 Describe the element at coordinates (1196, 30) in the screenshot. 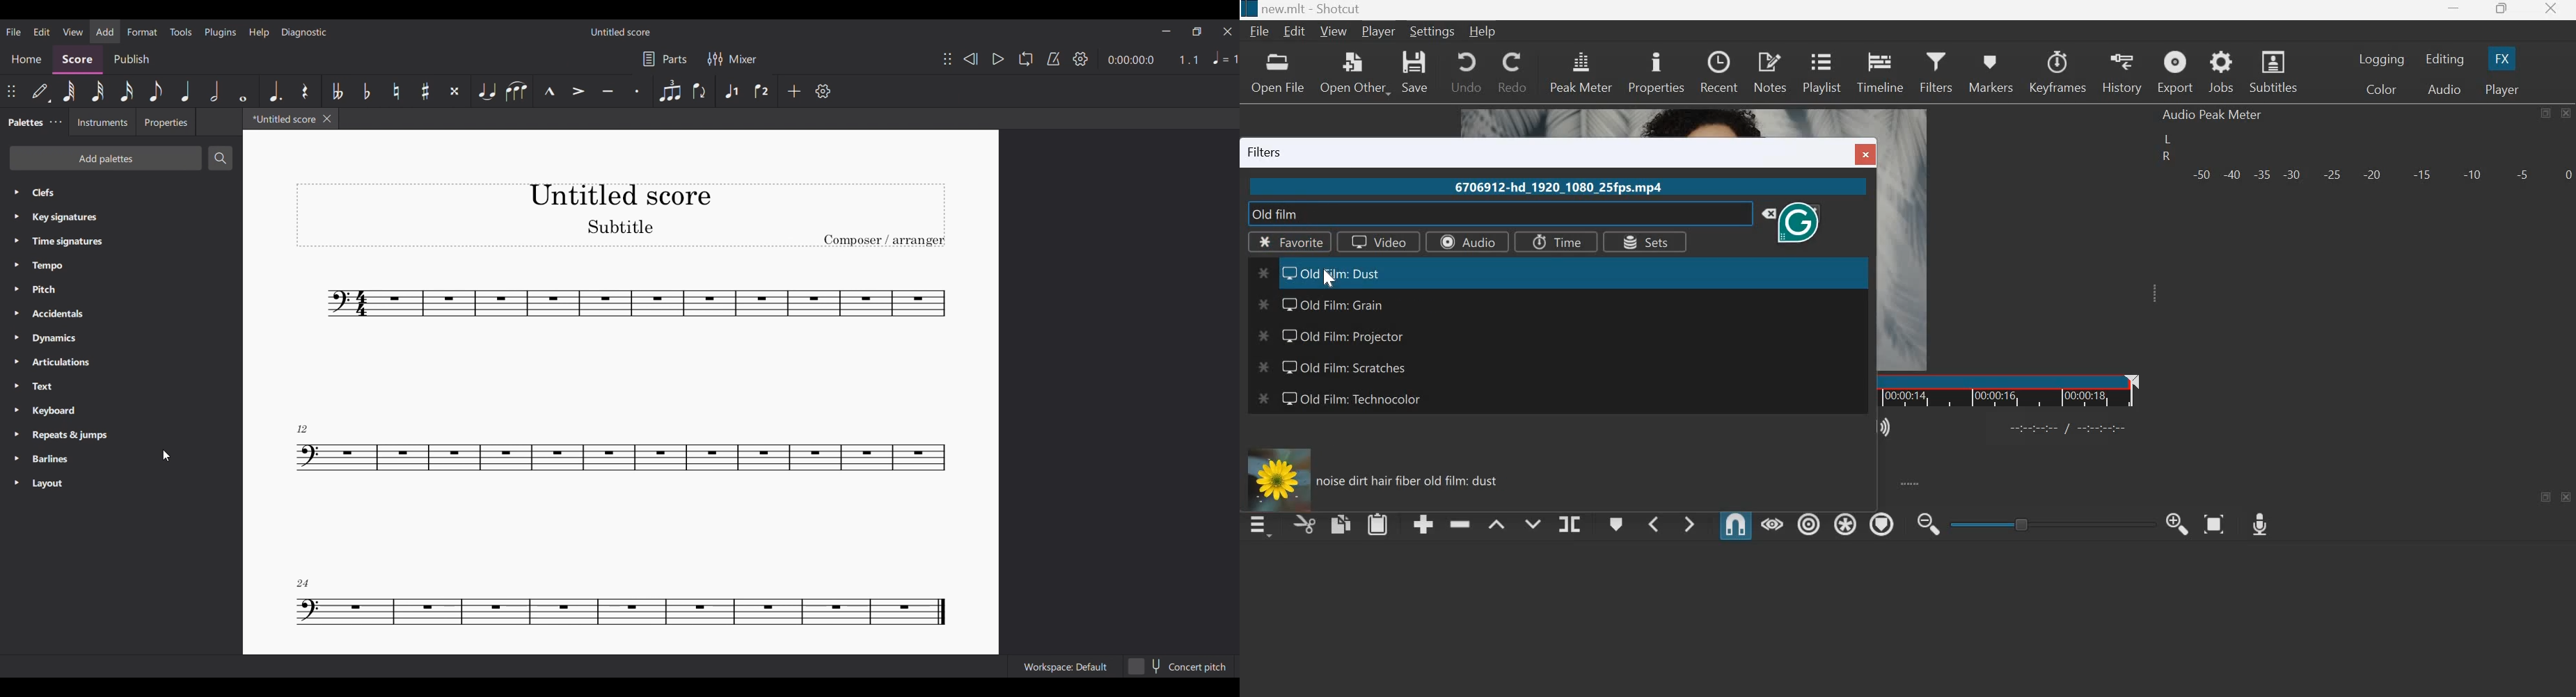

I see `restore` at that location.